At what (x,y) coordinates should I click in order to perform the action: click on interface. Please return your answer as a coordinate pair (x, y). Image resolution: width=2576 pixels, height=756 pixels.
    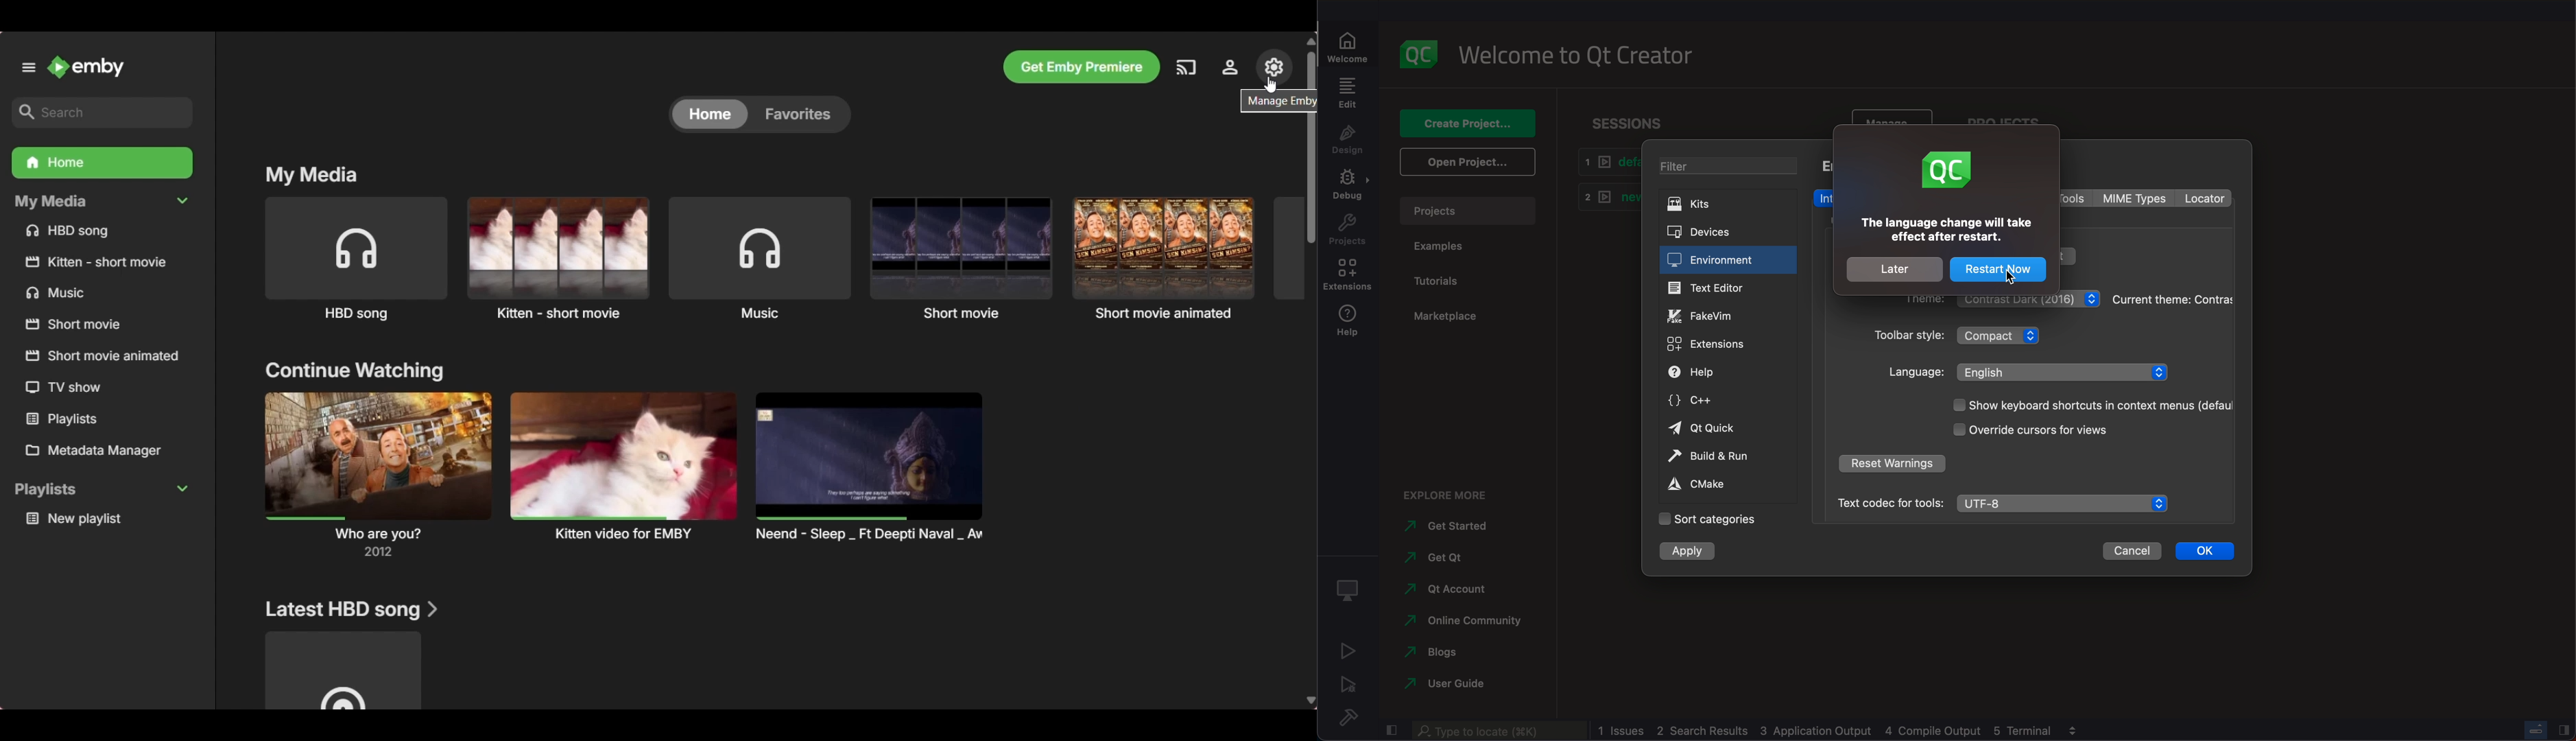
    Looking at the image, I should click on (1824, 198).